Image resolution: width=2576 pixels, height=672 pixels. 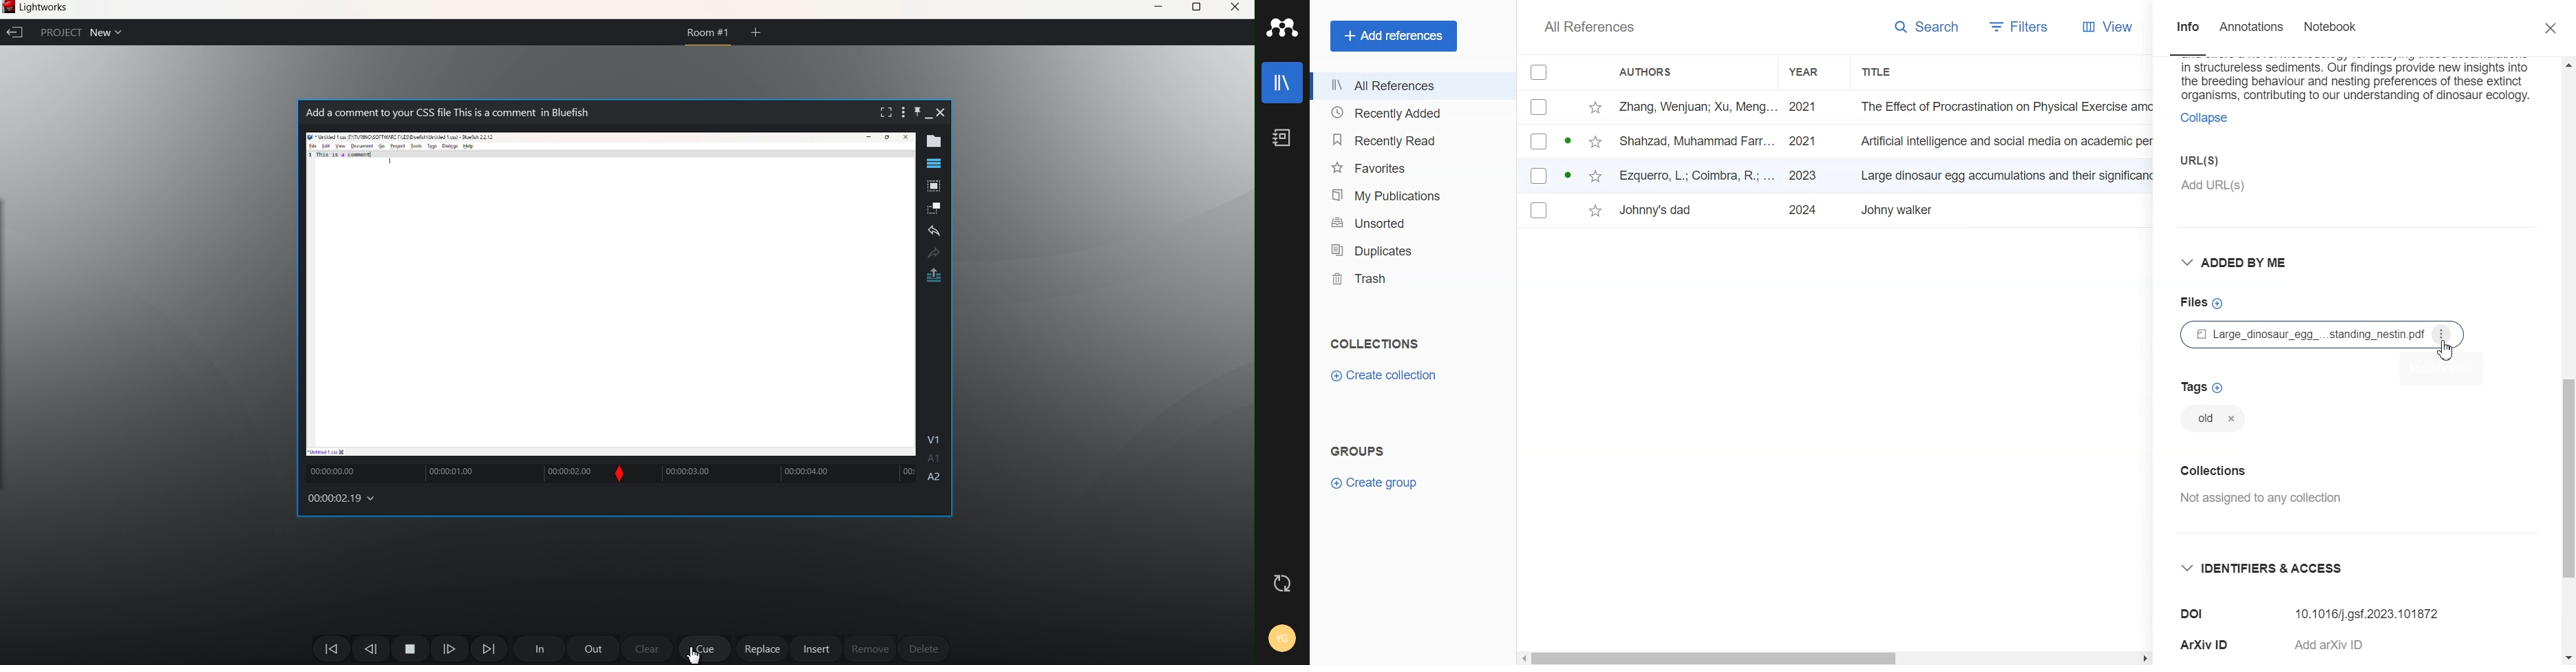 What do you see at coordinates (1282, 639) in the screenshot?
I see `Account` at bounding box center [1282, 639].